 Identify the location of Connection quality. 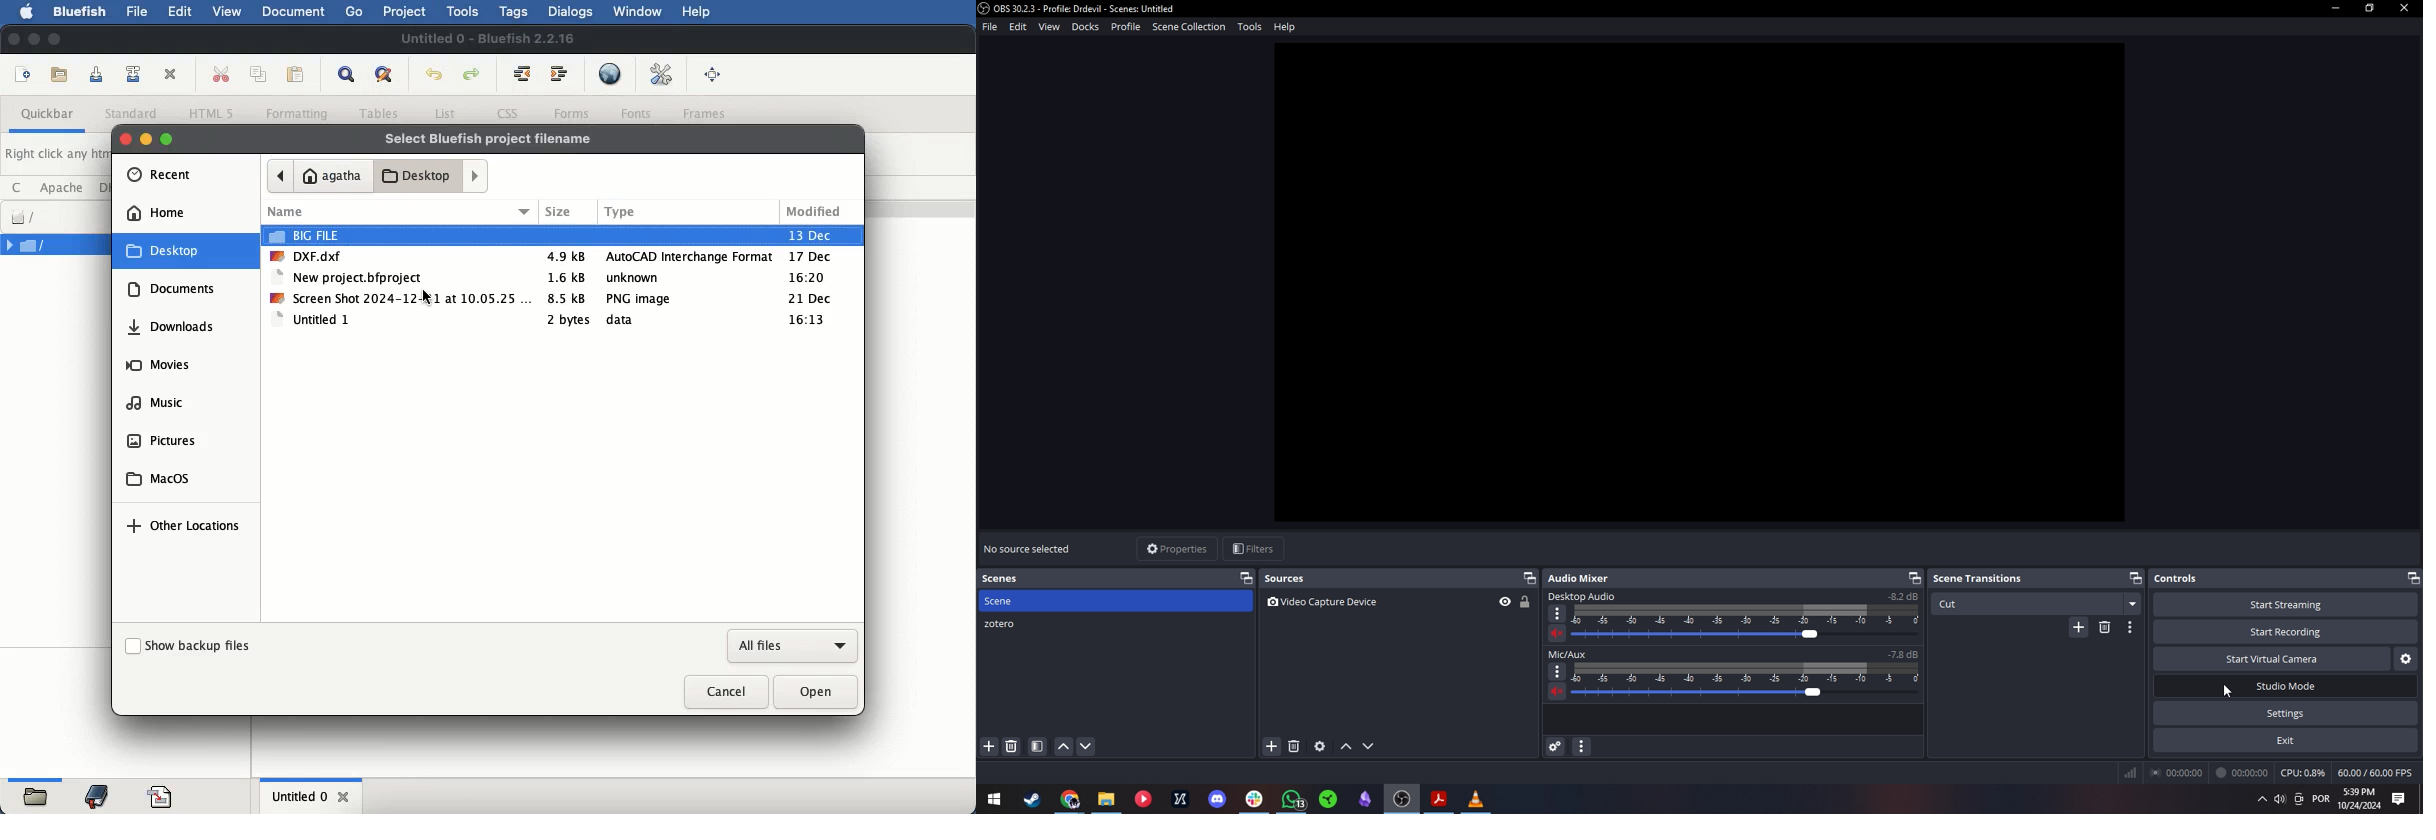
(2130, 772).